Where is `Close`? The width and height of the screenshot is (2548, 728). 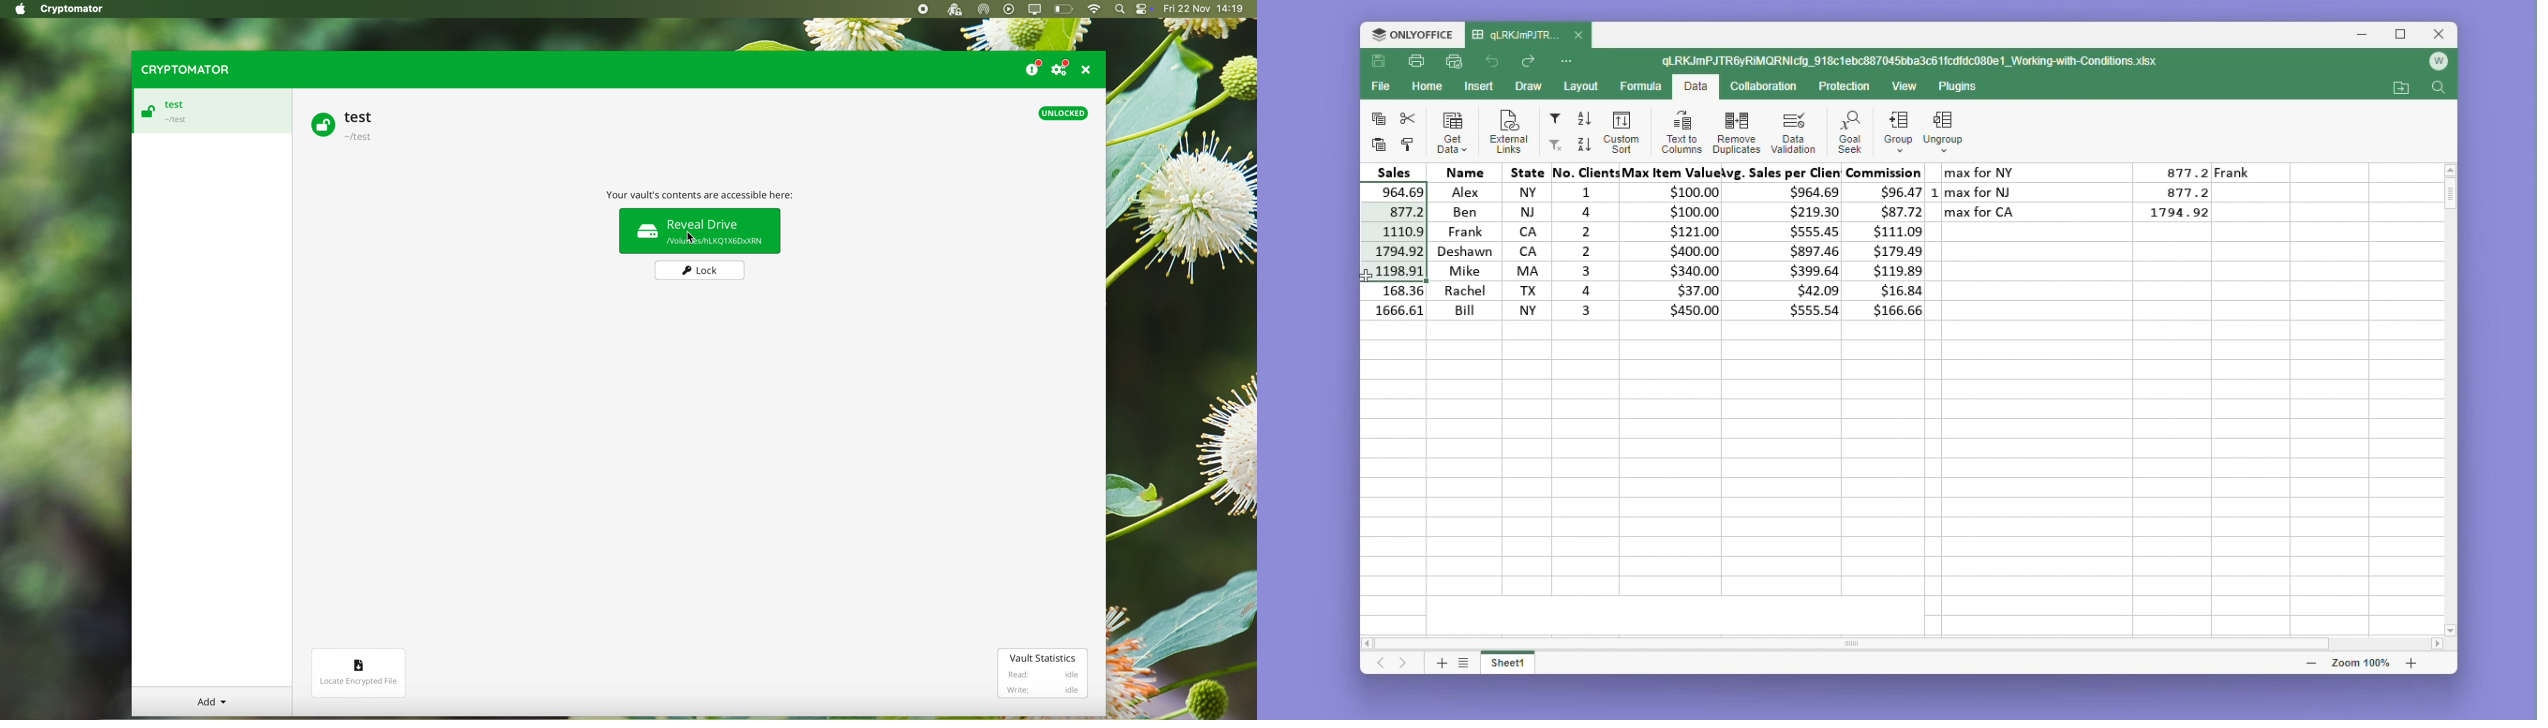
Close is located at coordinates (2441, 35).